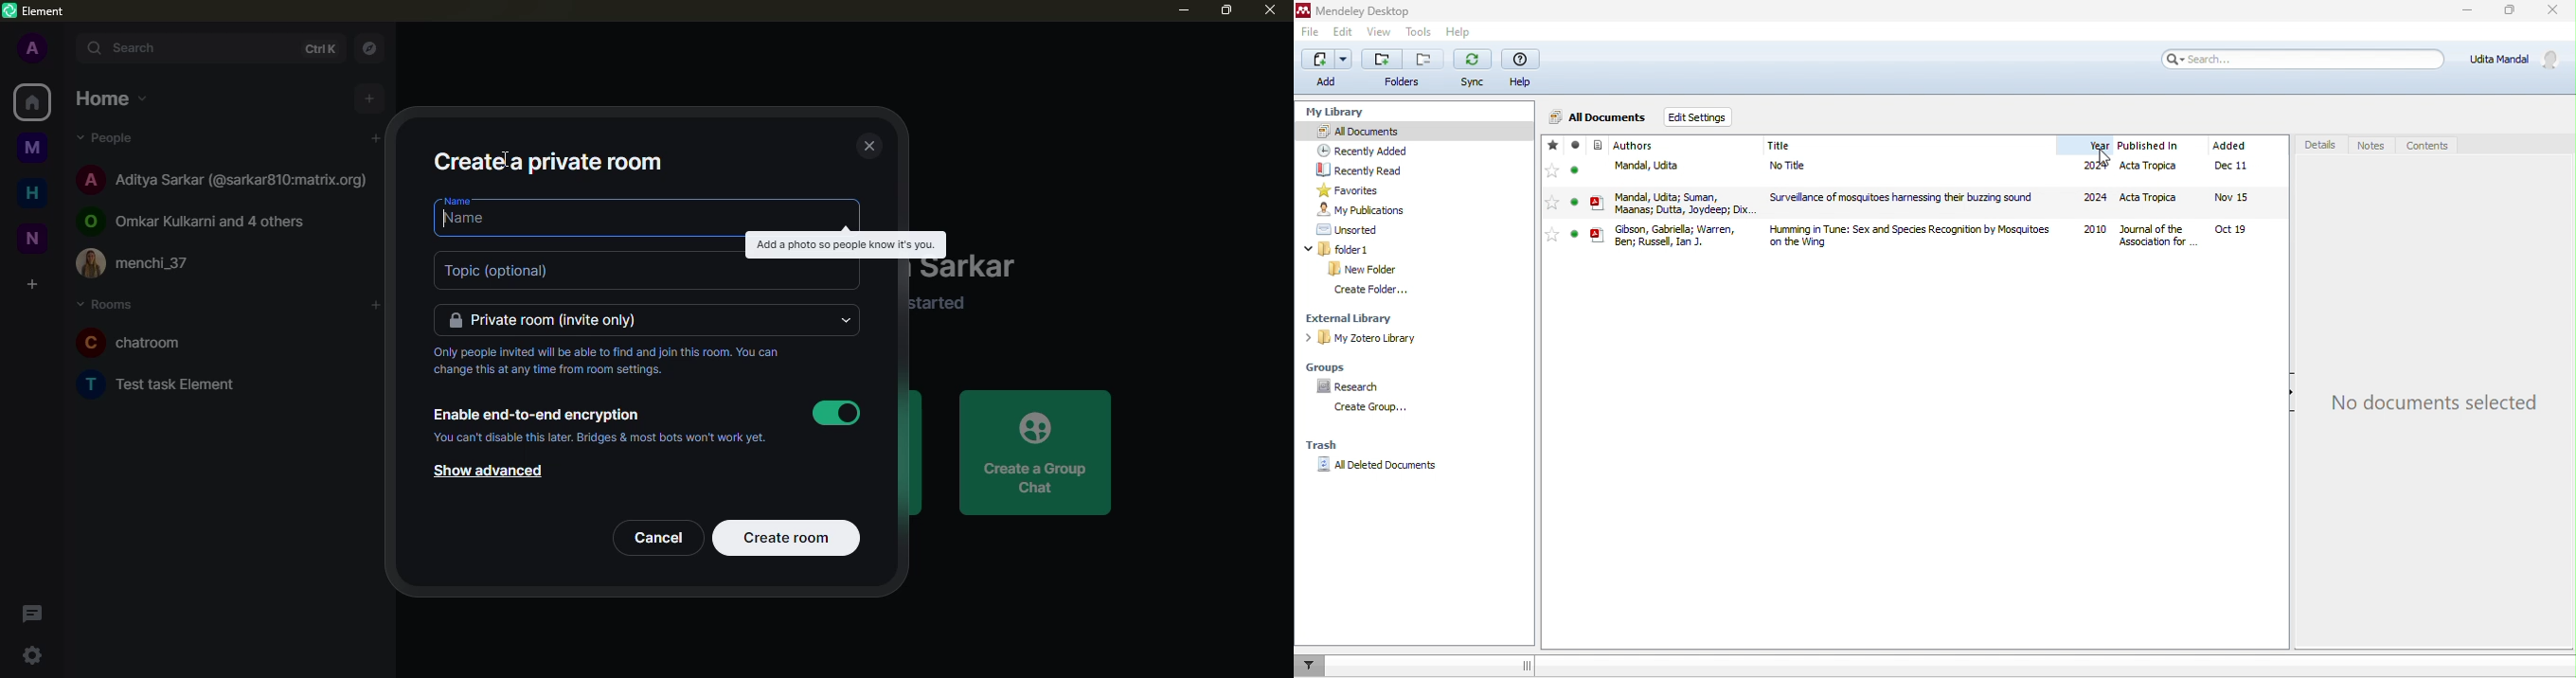 This screenshot has height=700, width=2576. What do you see at coordinates (1556, 193) in the screenshot?
I see `favorite` at bounding box center [1556, 193].